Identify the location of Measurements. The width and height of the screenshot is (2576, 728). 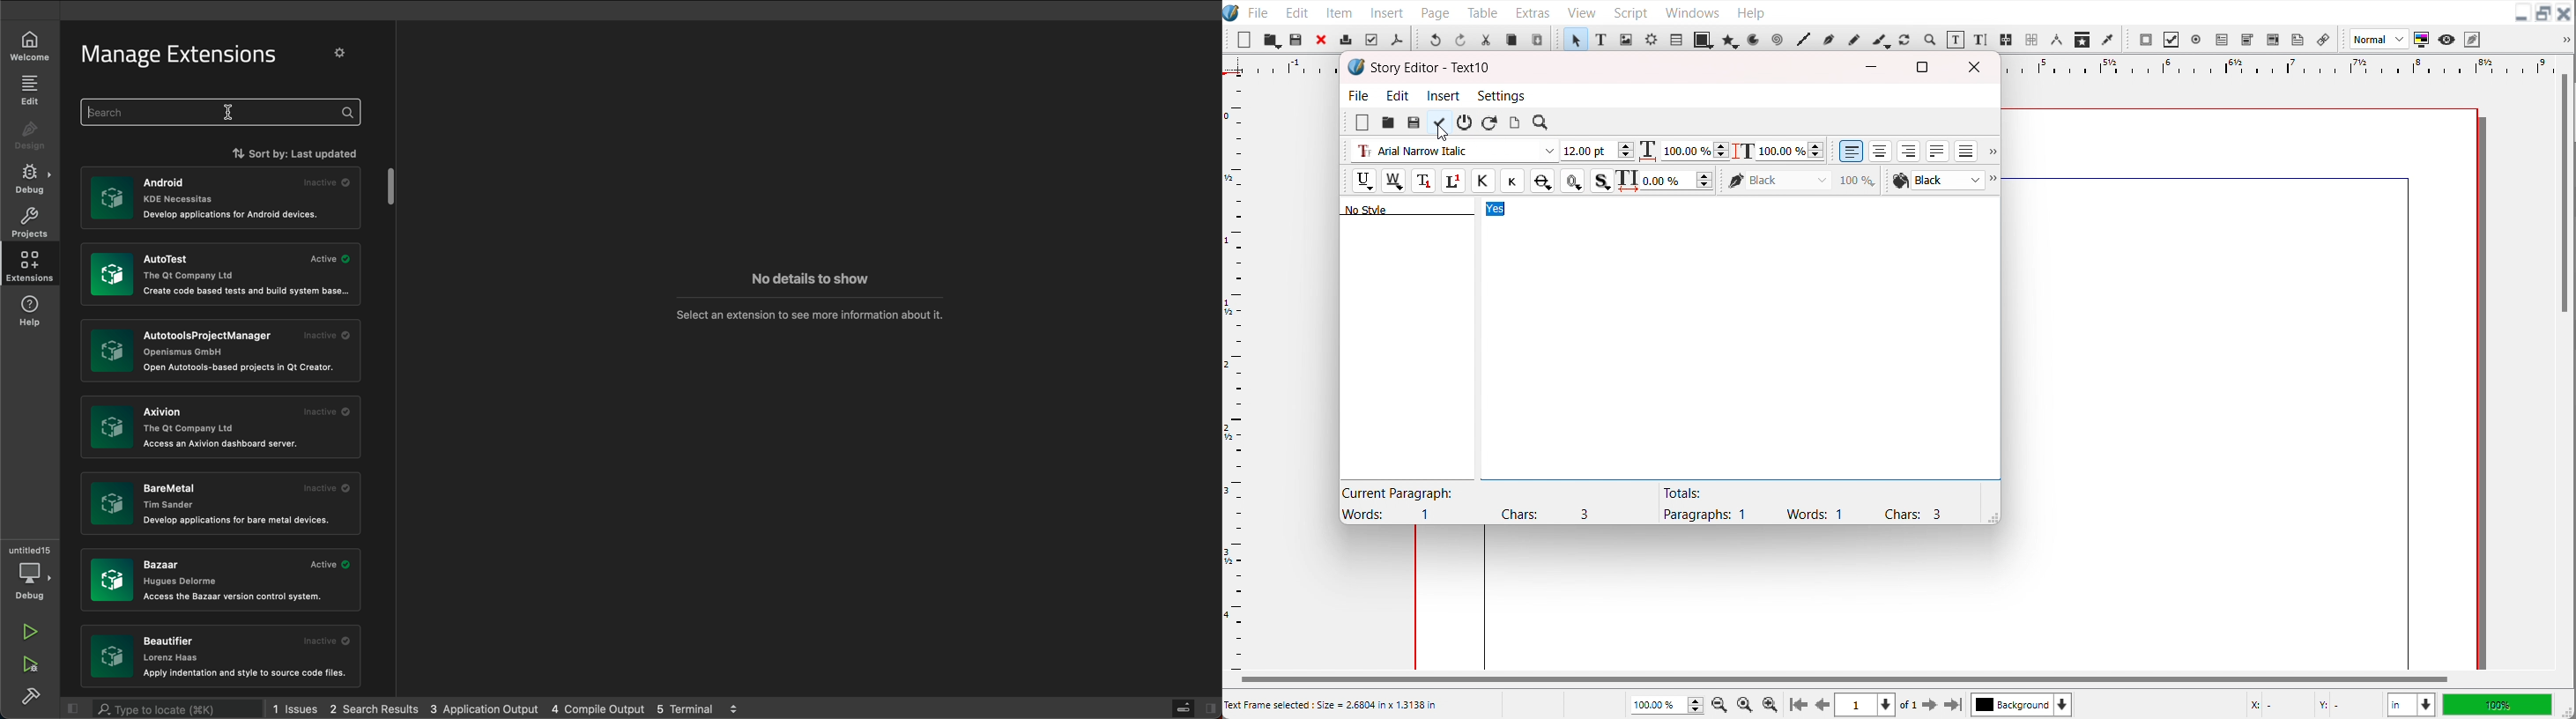
(2056, 40).